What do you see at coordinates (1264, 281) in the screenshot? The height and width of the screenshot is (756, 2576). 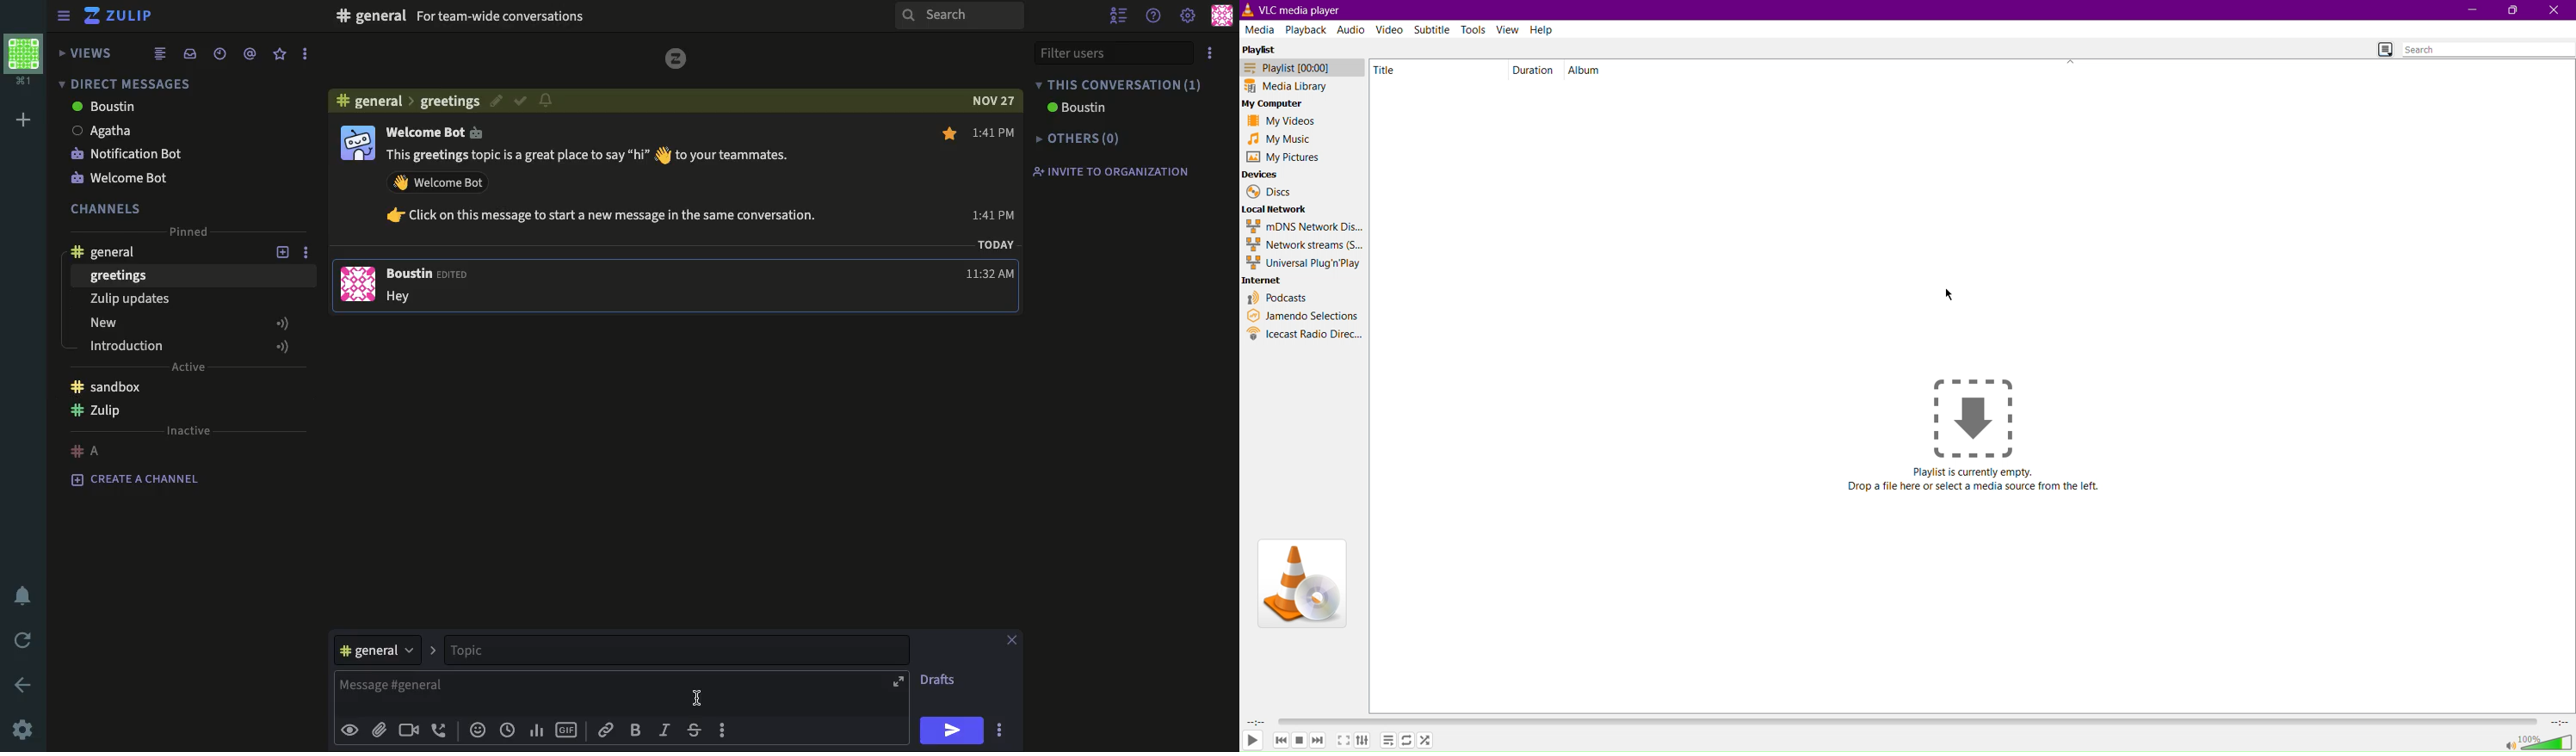 I see `Internet` at bounding box center [1264, 281].